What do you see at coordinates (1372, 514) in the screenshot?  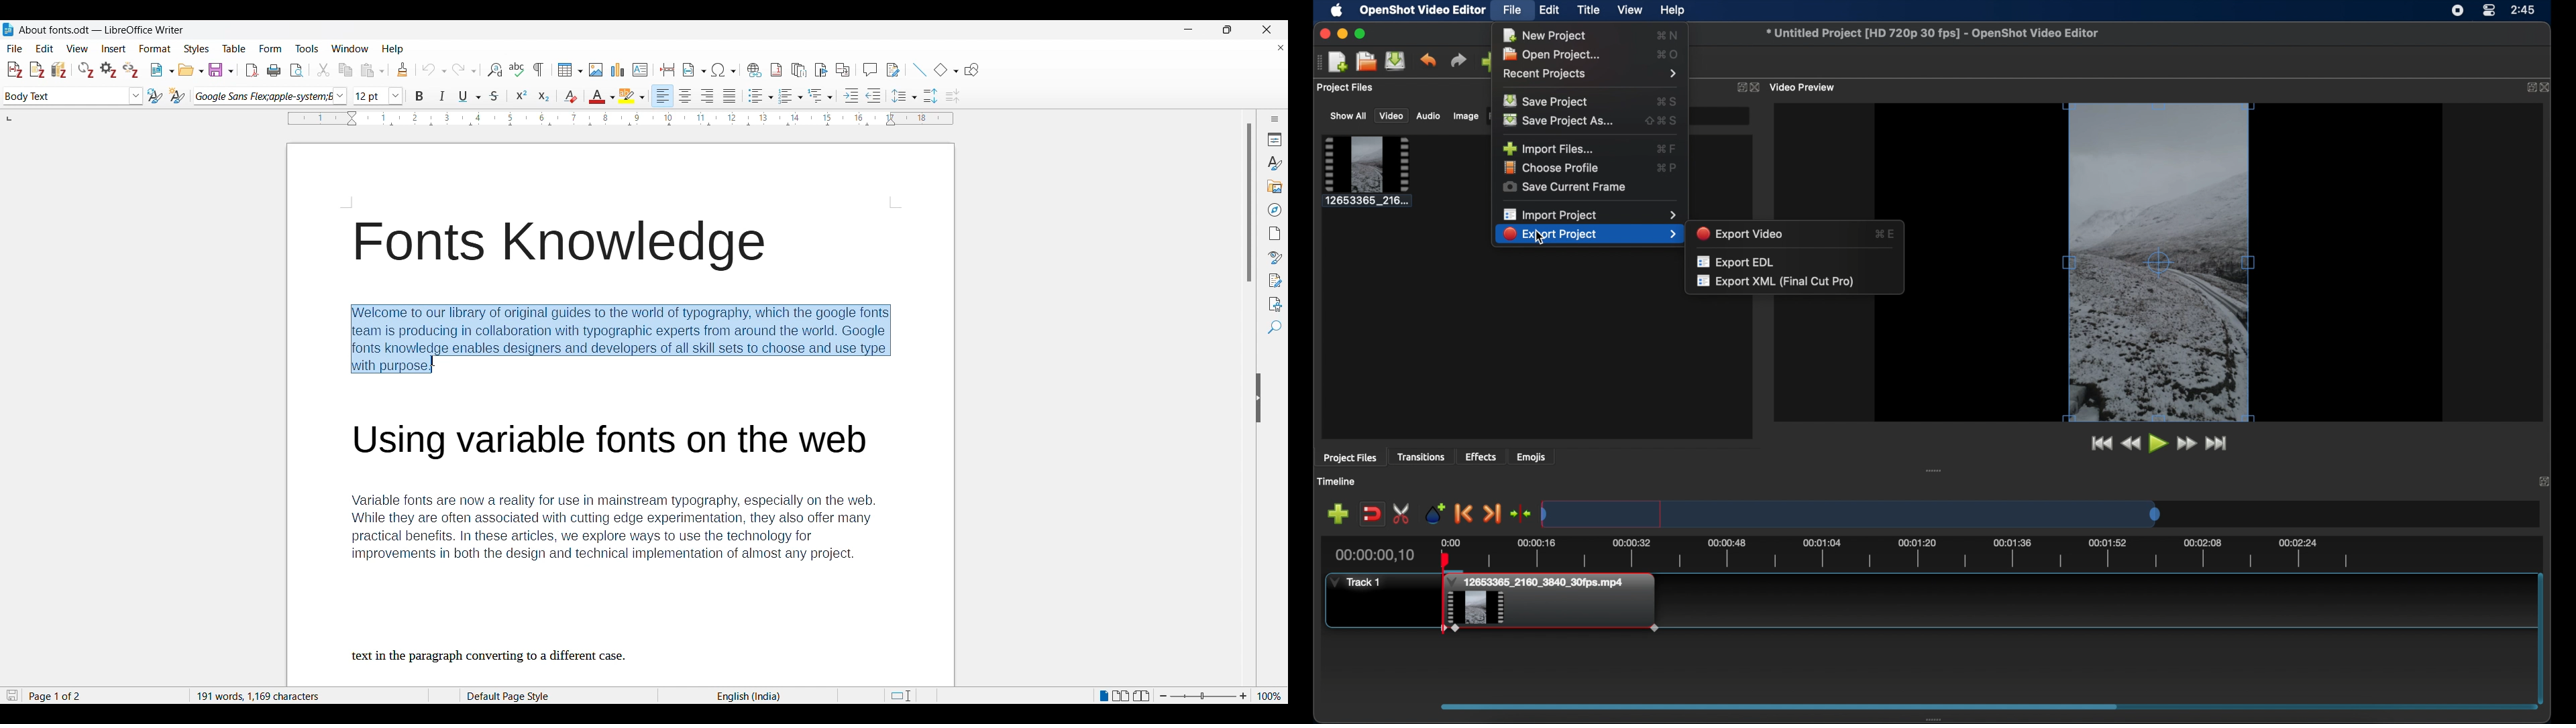 I see `disable snapping` at bounding box center [1372, 514].